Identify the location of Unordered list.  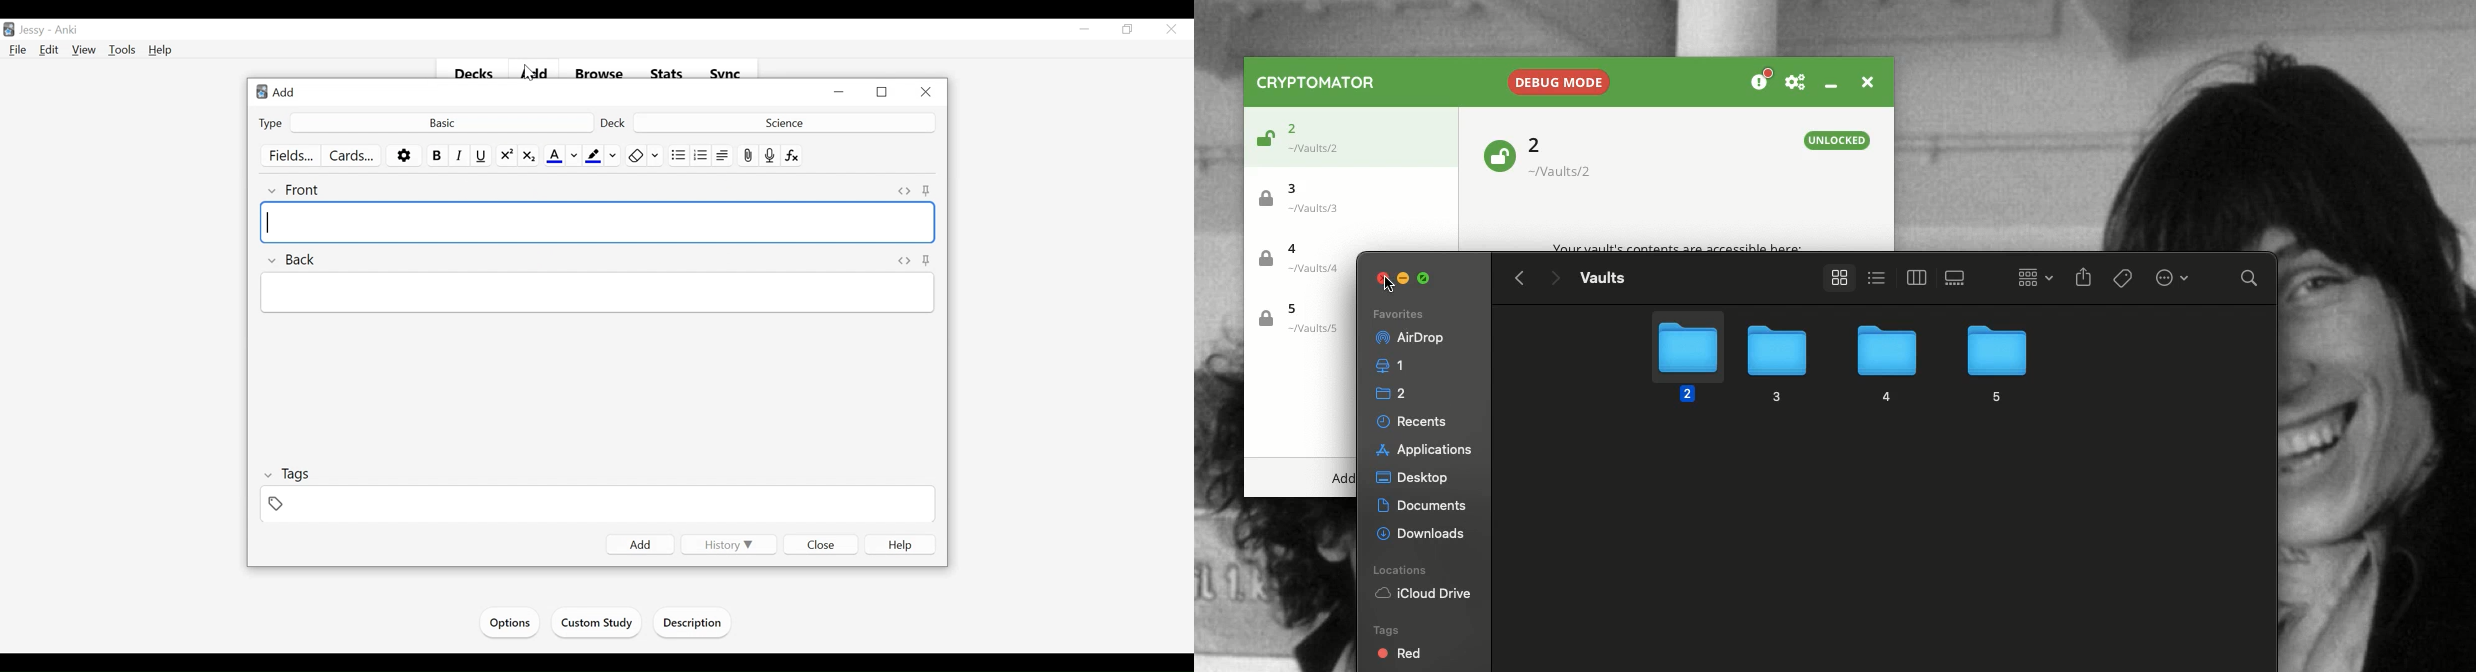
(678, 156).